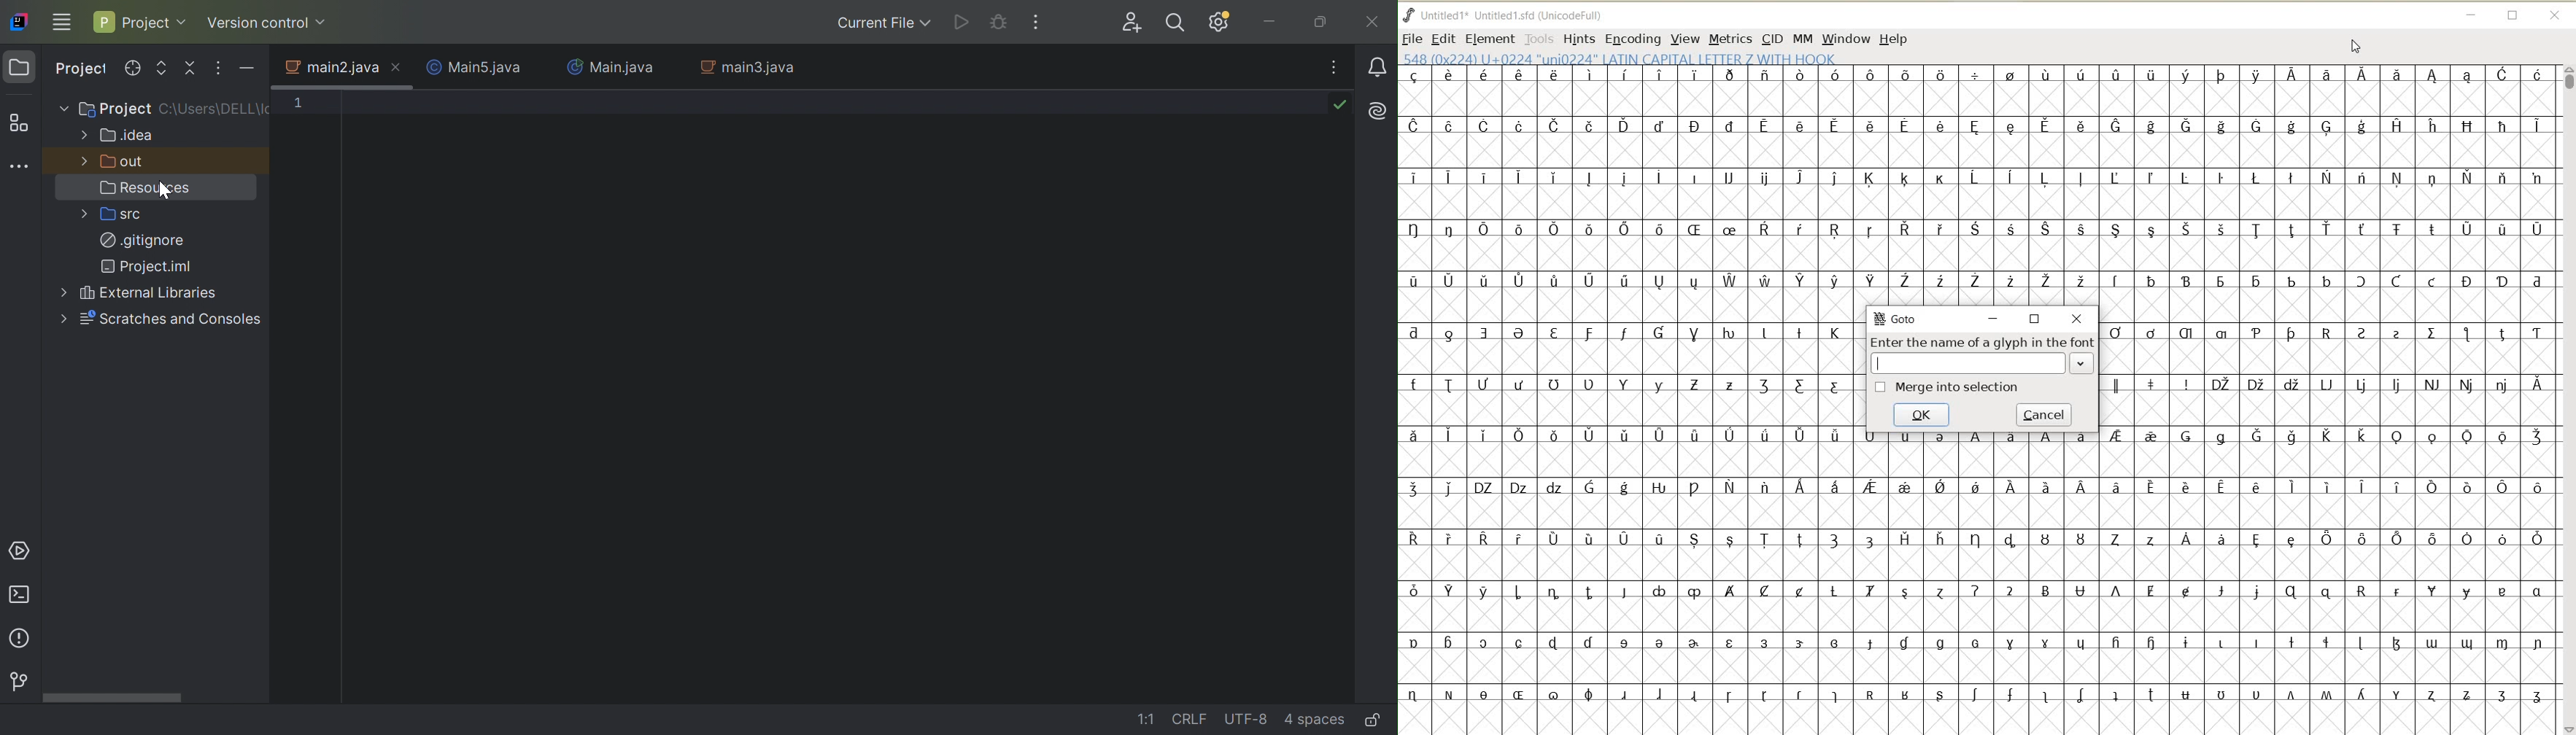 Image resolution: width=2576 pixels, height=756 pixels. Describe the element at coordinates (1337, 68) in the screenshot. I see `Recent files, tab actions, and more` at that location.